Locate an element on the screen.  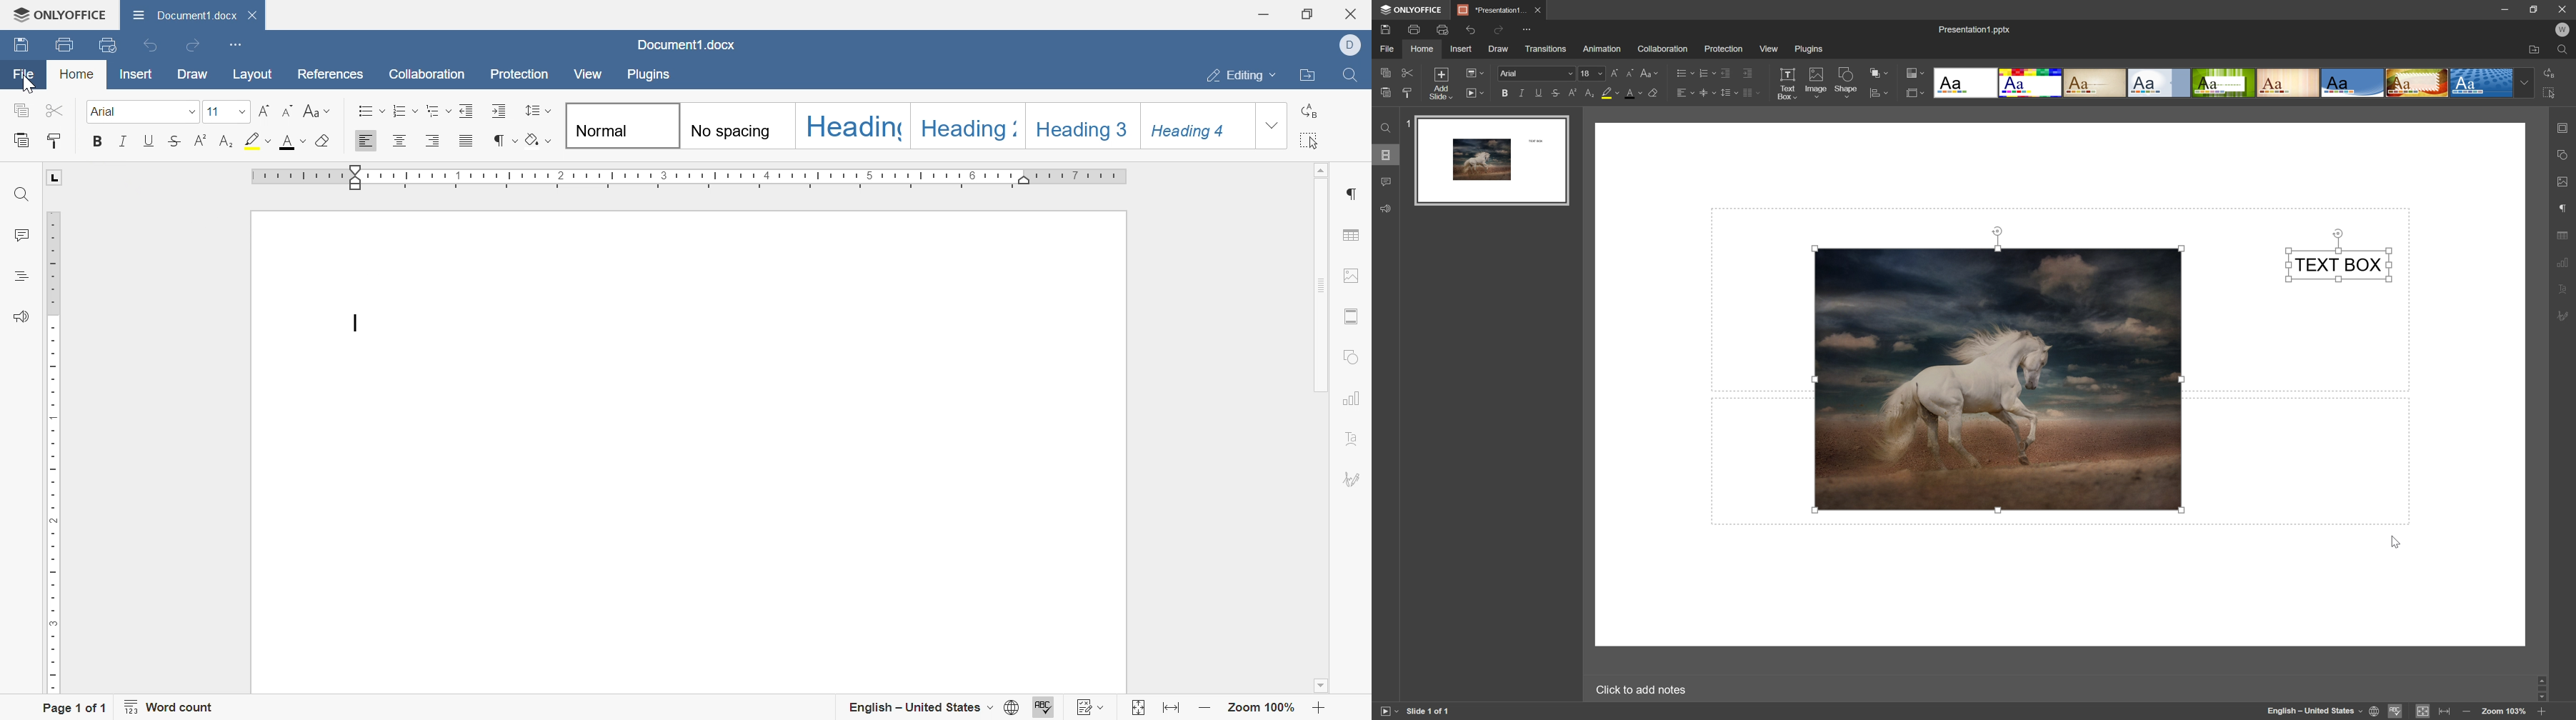
spell checking is located at coordinates (2397, 712).